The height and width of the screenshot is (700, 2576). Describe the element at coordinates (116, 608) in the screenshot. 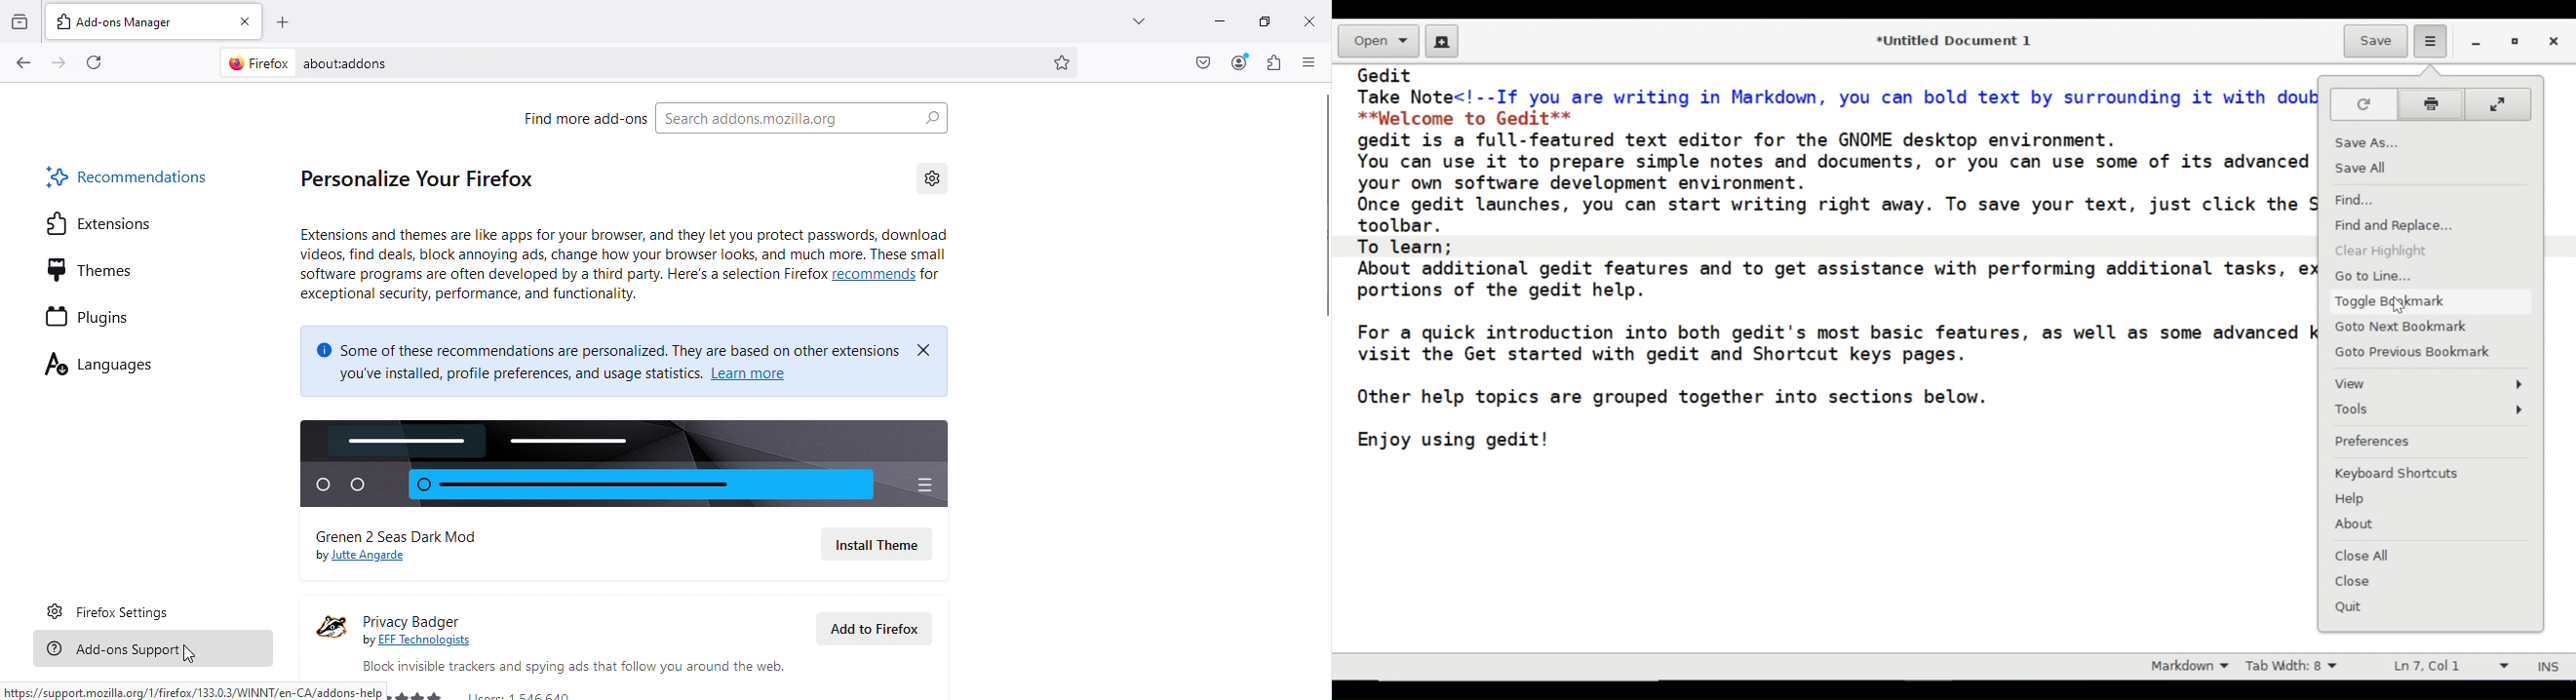

I see `Firefox settings` at that location.